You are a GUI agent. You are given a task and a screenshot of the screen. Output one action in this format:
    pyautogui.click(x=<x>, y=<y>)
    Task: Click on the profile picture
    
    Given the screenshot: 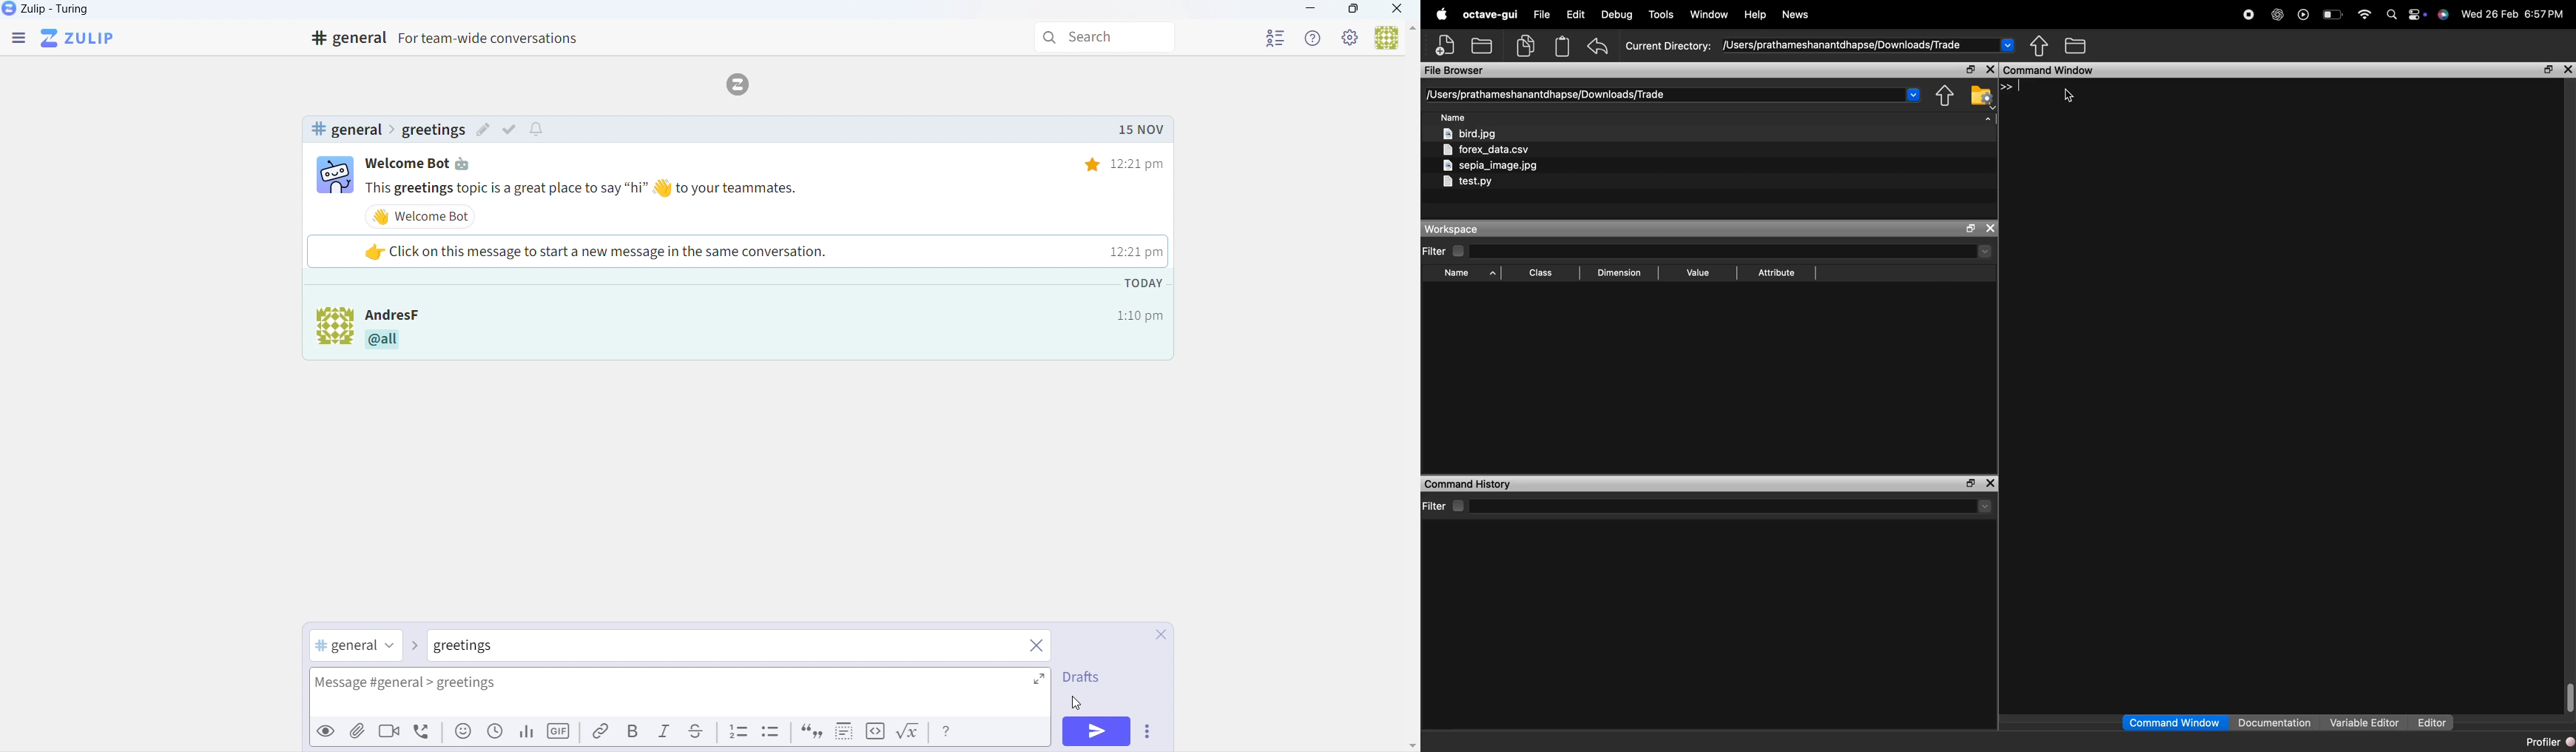 What is the action you would take?
    pyautogui.click(x=327, y=330)
    